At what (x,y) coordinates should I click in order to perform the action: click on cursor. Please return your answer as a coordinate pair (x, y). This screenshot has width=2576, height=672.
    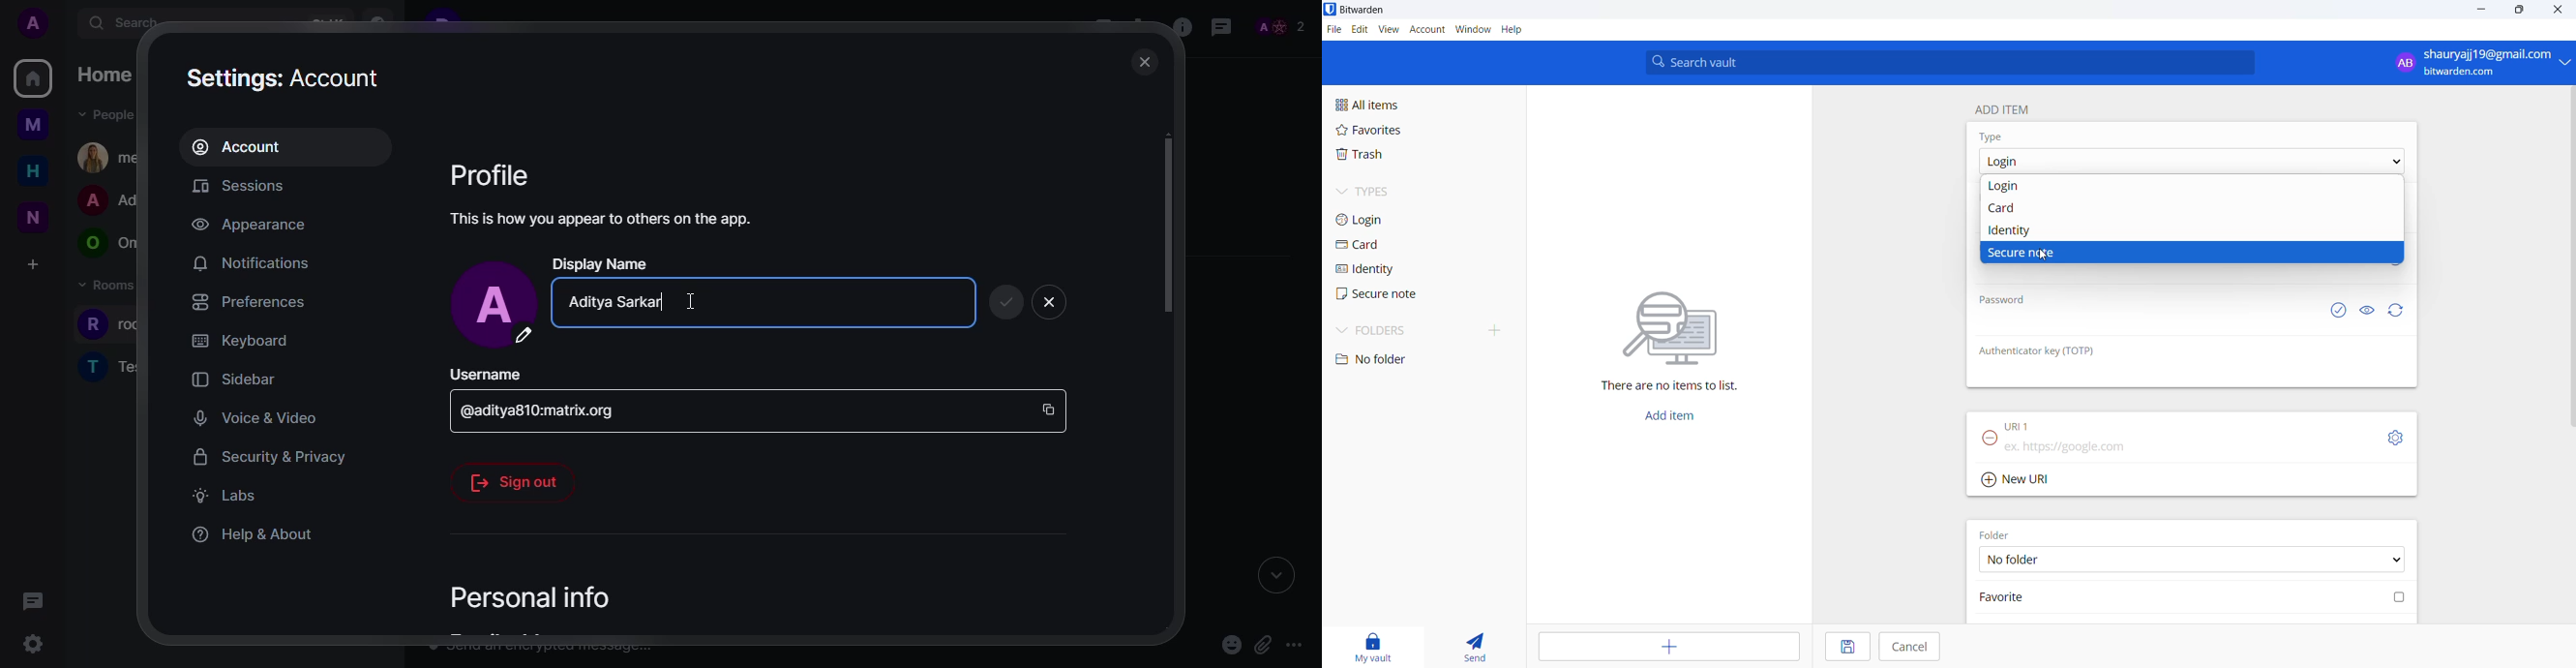
    Looking at the image, I should click on (2045, 256).